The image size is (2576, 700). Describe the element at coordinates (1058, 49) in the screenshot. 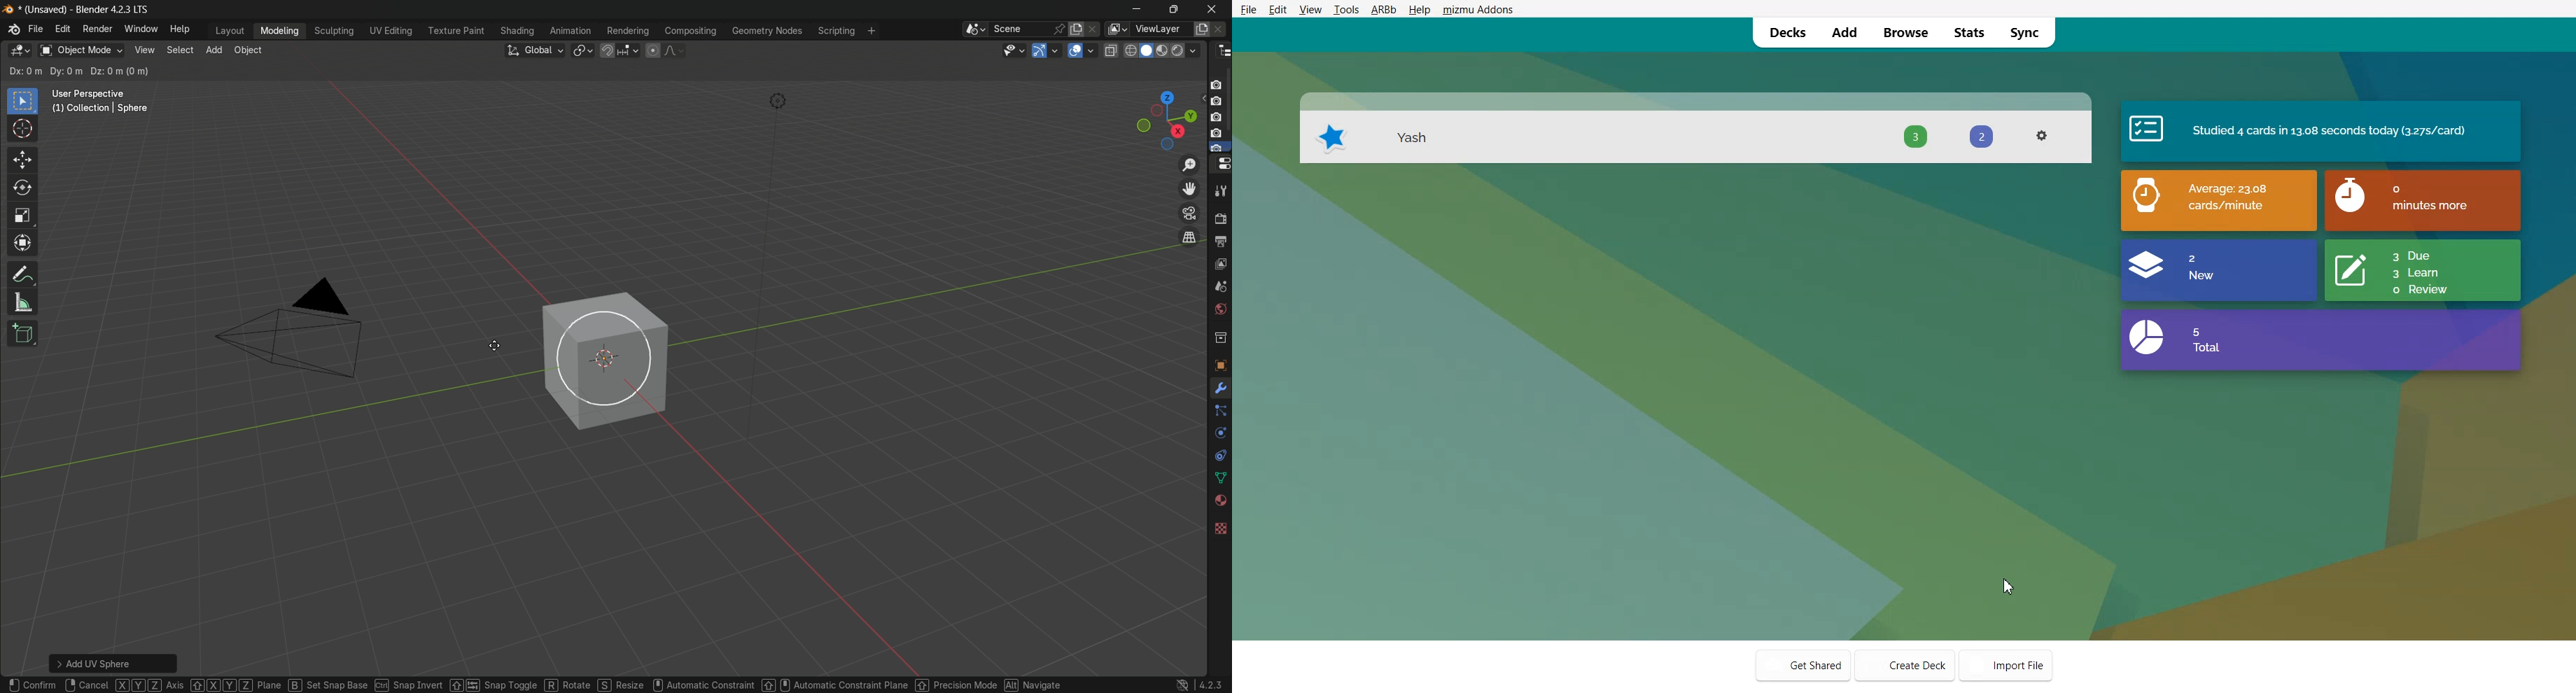

I see `gizmos` at that location.